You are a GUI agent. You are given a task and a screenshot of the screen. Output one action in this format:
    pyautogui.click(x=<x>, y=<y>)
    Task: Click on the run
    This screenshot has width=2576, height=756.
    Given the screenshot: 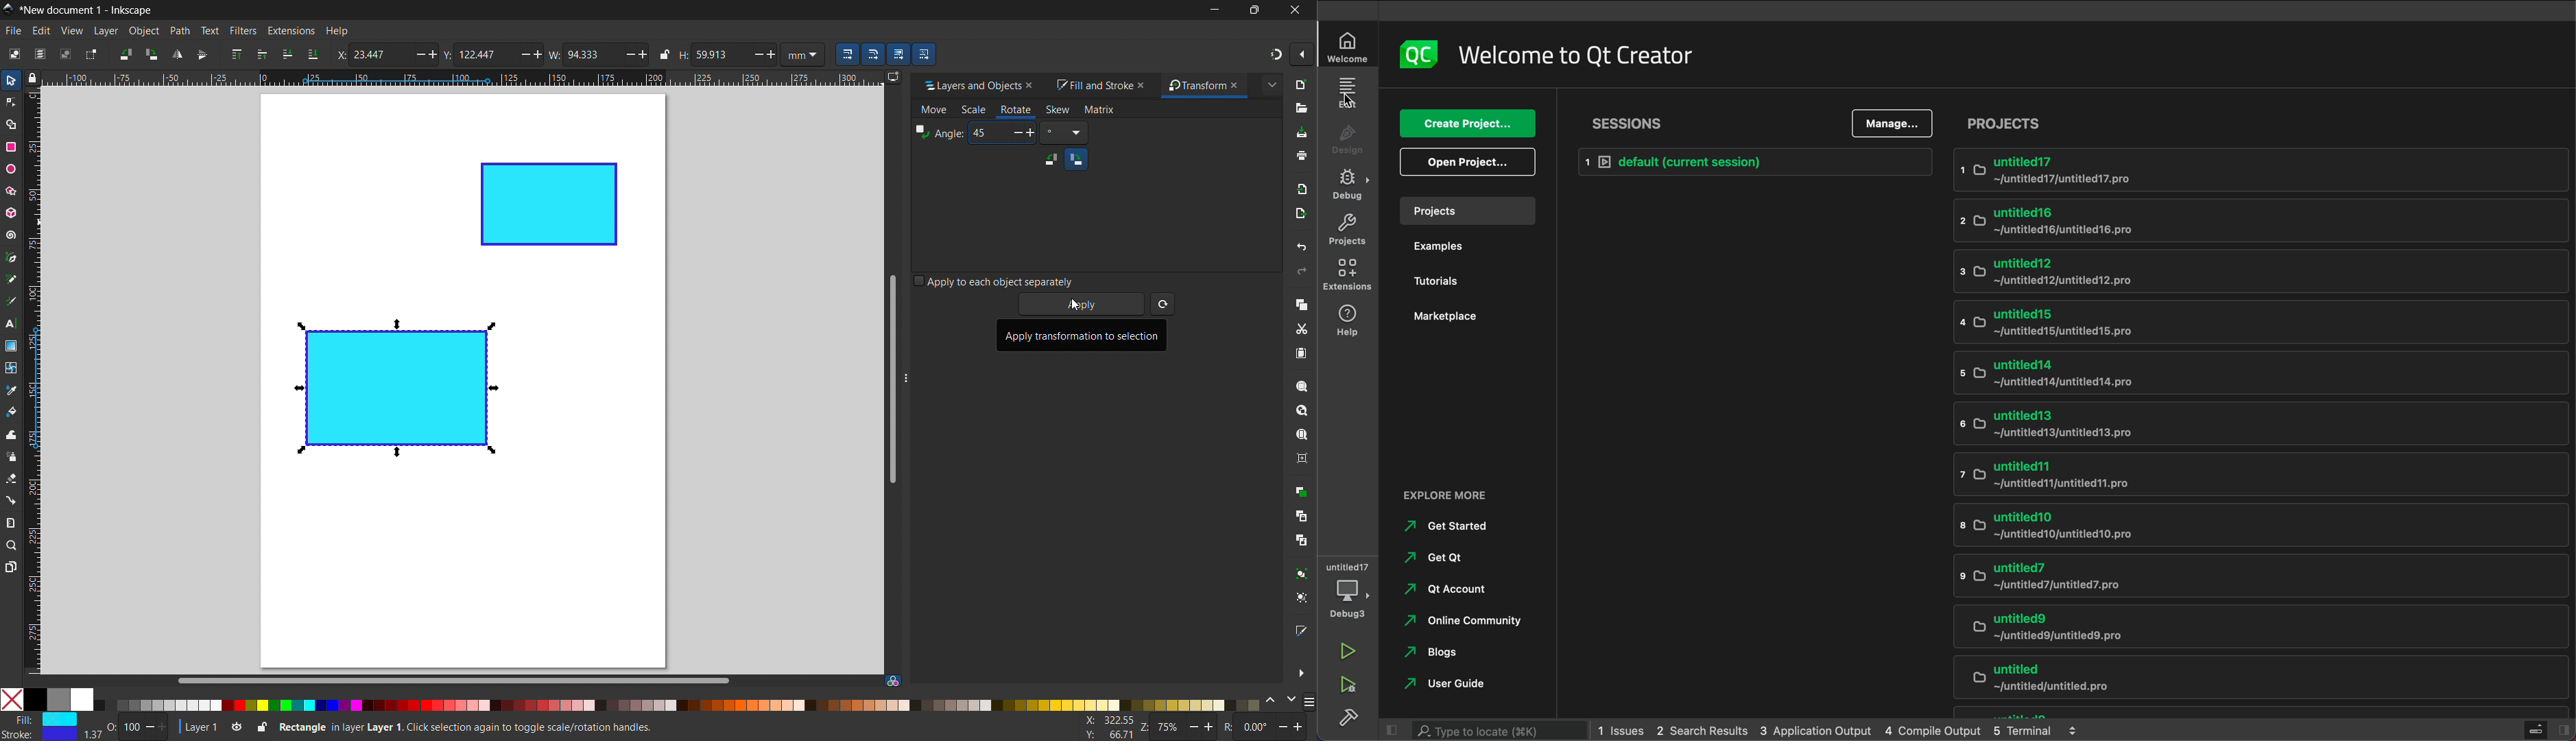 What is the action you would take?
    pyautogui.click(x=1346, y=647)
    